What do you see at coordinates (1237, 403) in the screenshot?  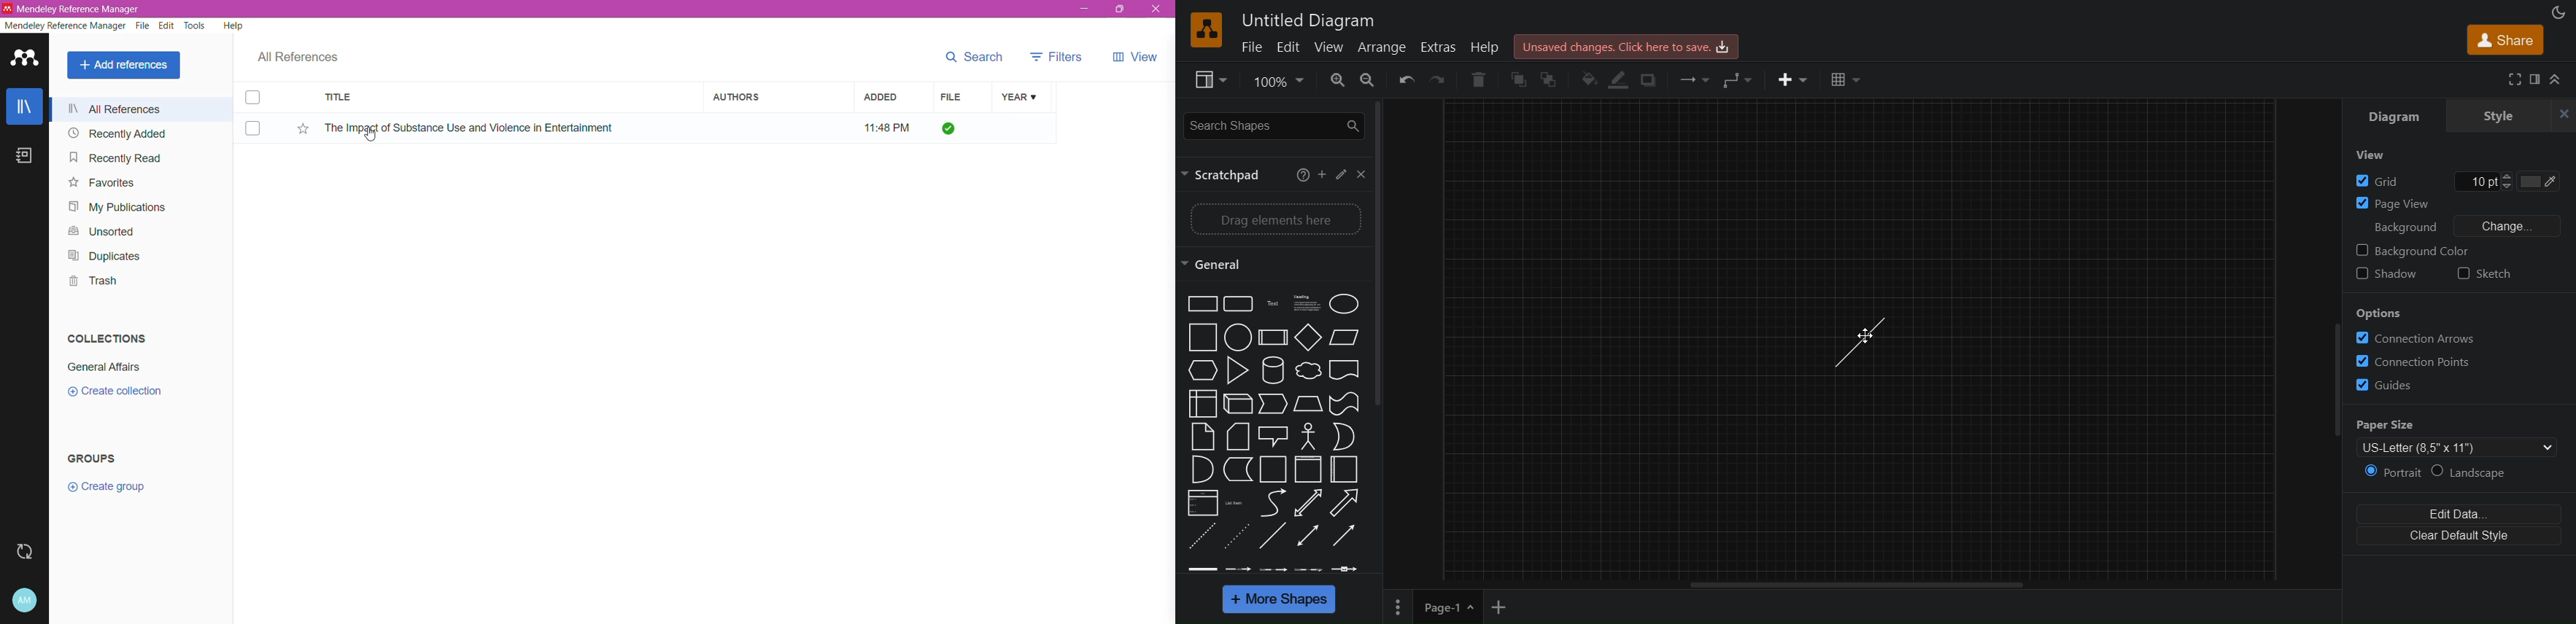 I see `Cube` at bounding box center [1237, 403].